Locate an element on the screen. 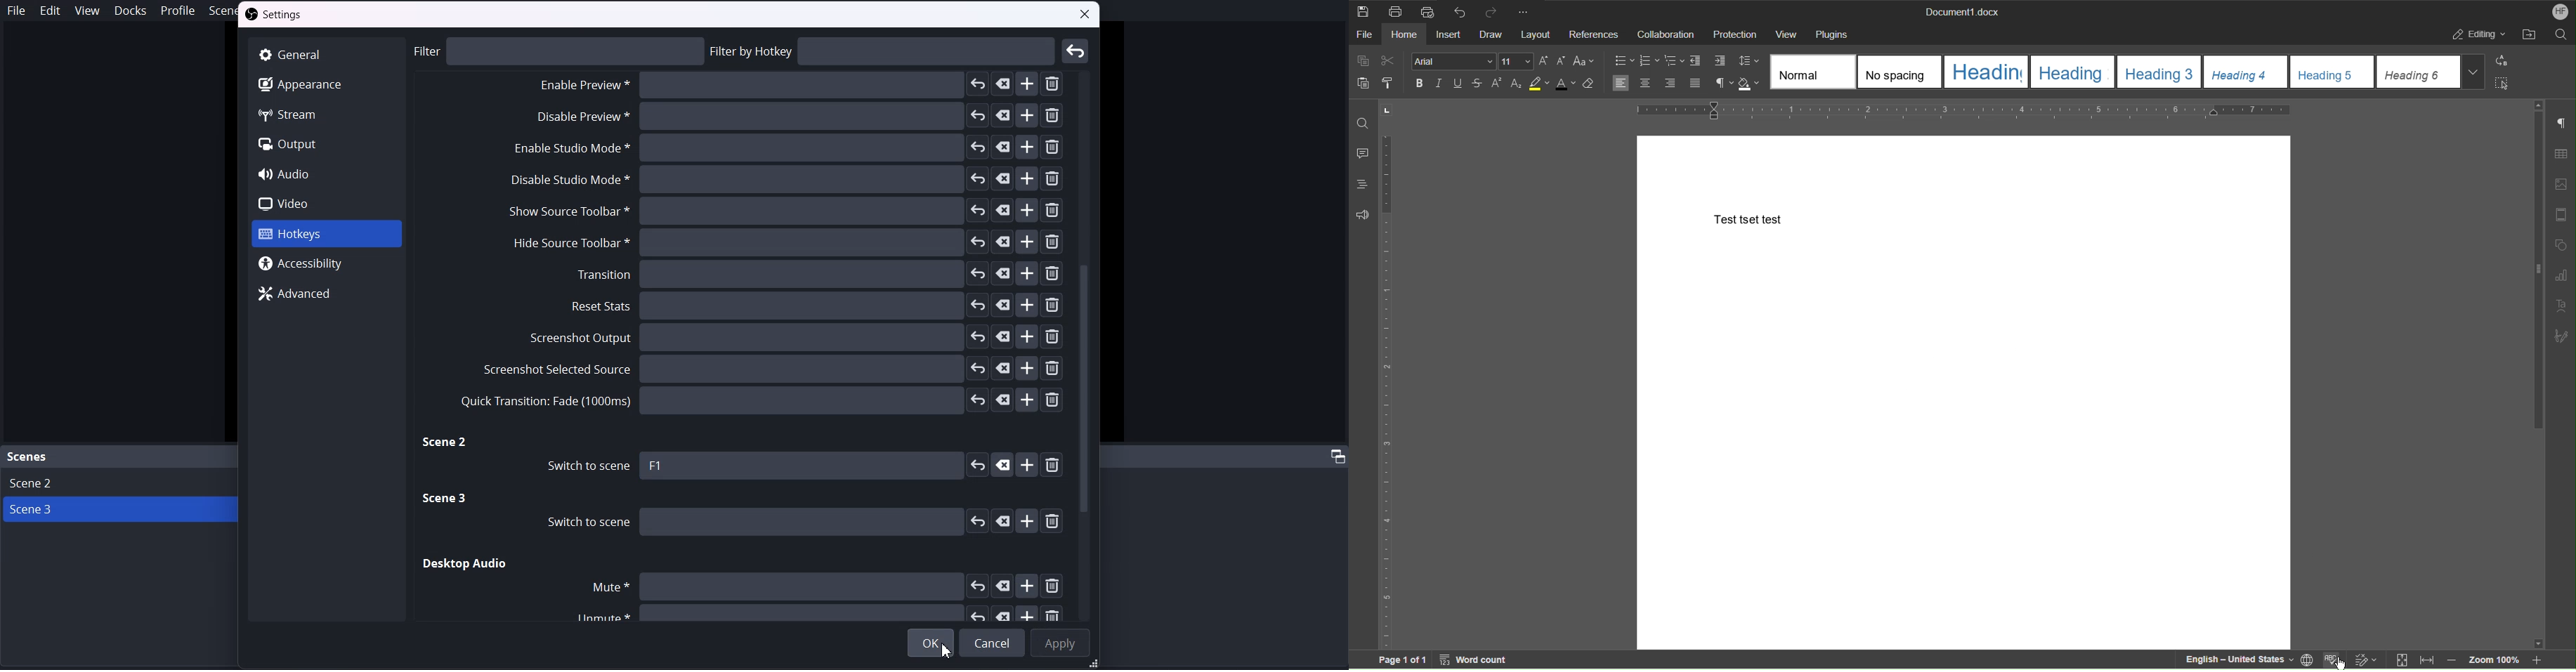  Find is located at coordinates (1363, 123).